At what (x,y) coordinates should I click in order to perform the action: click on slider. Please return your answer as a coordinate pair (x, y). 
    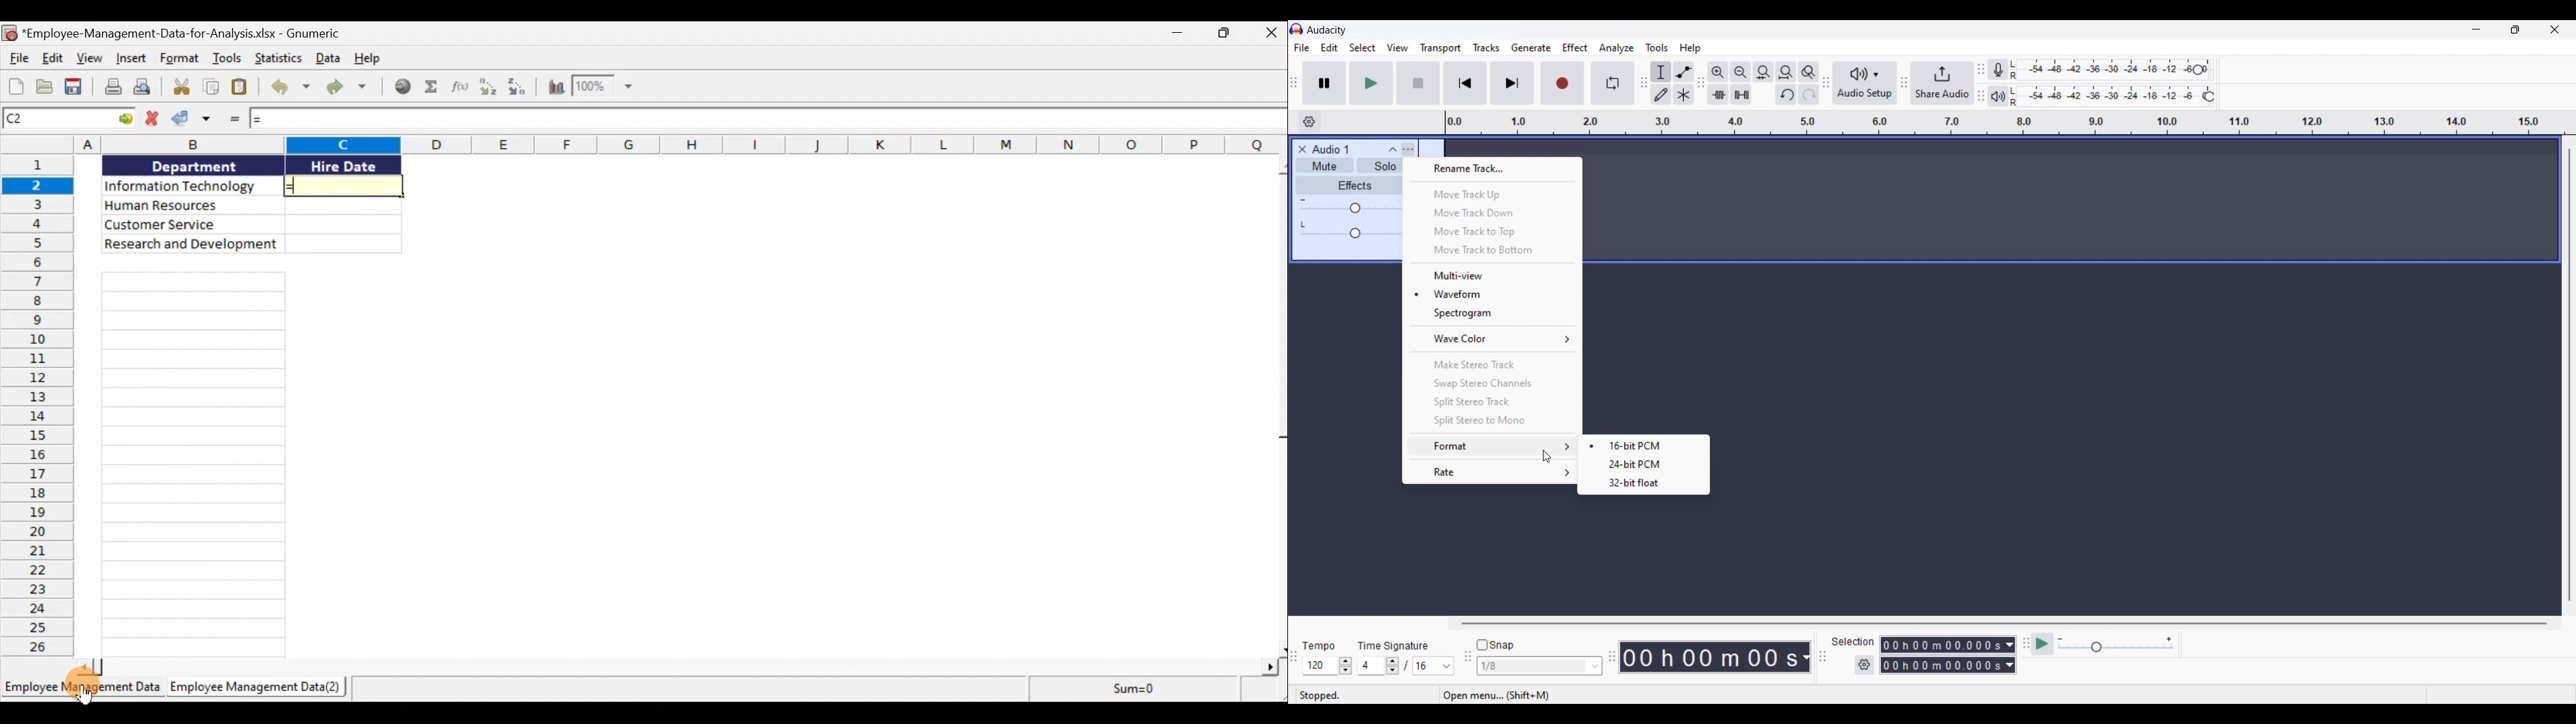
    Looking at the image, I should click on (1354, 235).